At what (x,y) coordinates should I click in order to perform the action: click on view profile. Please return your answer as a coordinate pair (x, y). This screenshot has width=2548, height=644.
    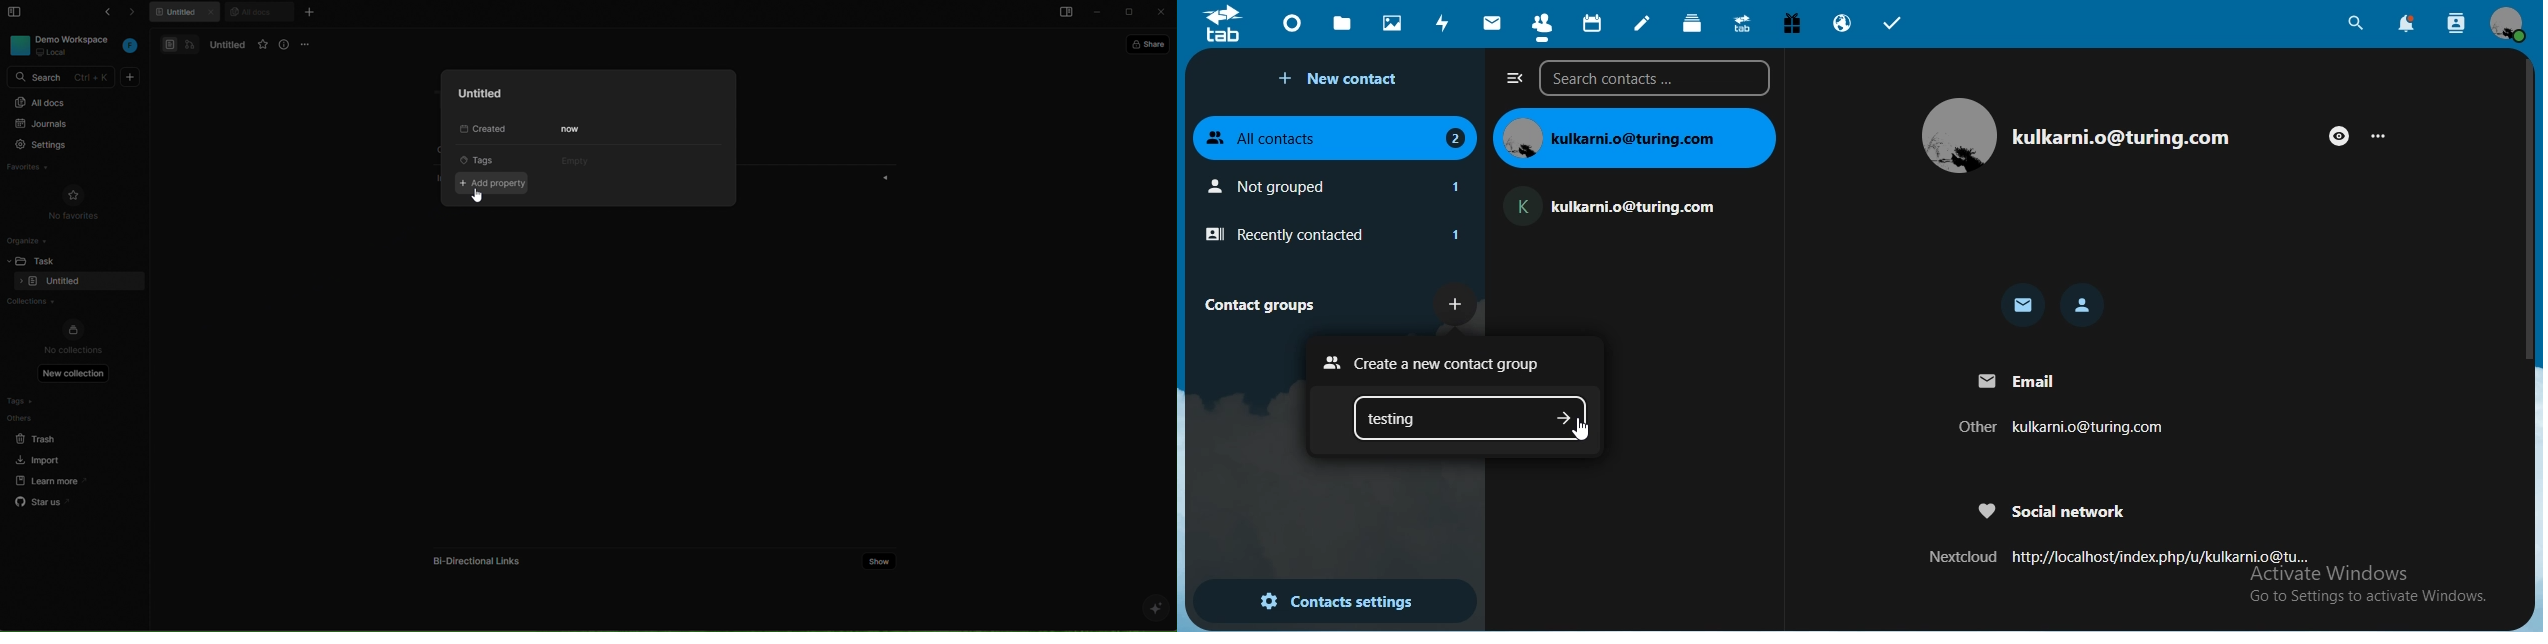
    Looking at the image, I should click on (2508, 23).